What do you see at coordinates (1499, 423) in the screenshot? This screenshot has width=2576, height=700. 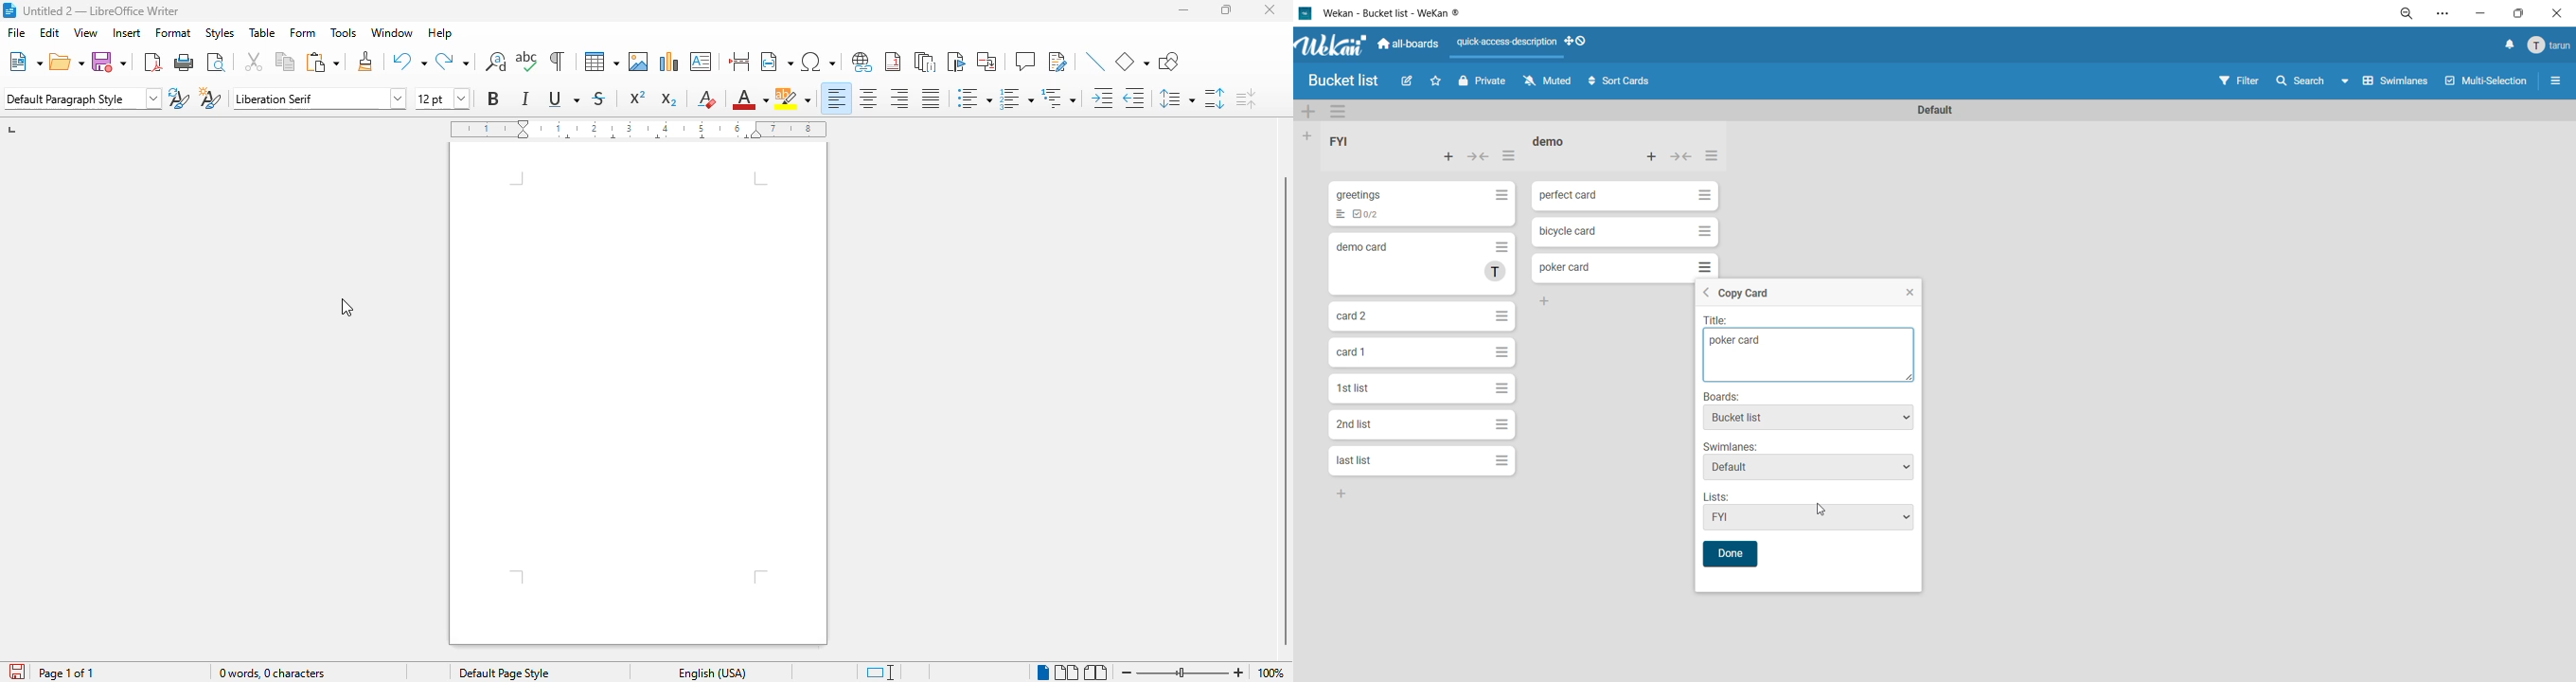 I see `Hamburger` at bounding box center [1499, 423].